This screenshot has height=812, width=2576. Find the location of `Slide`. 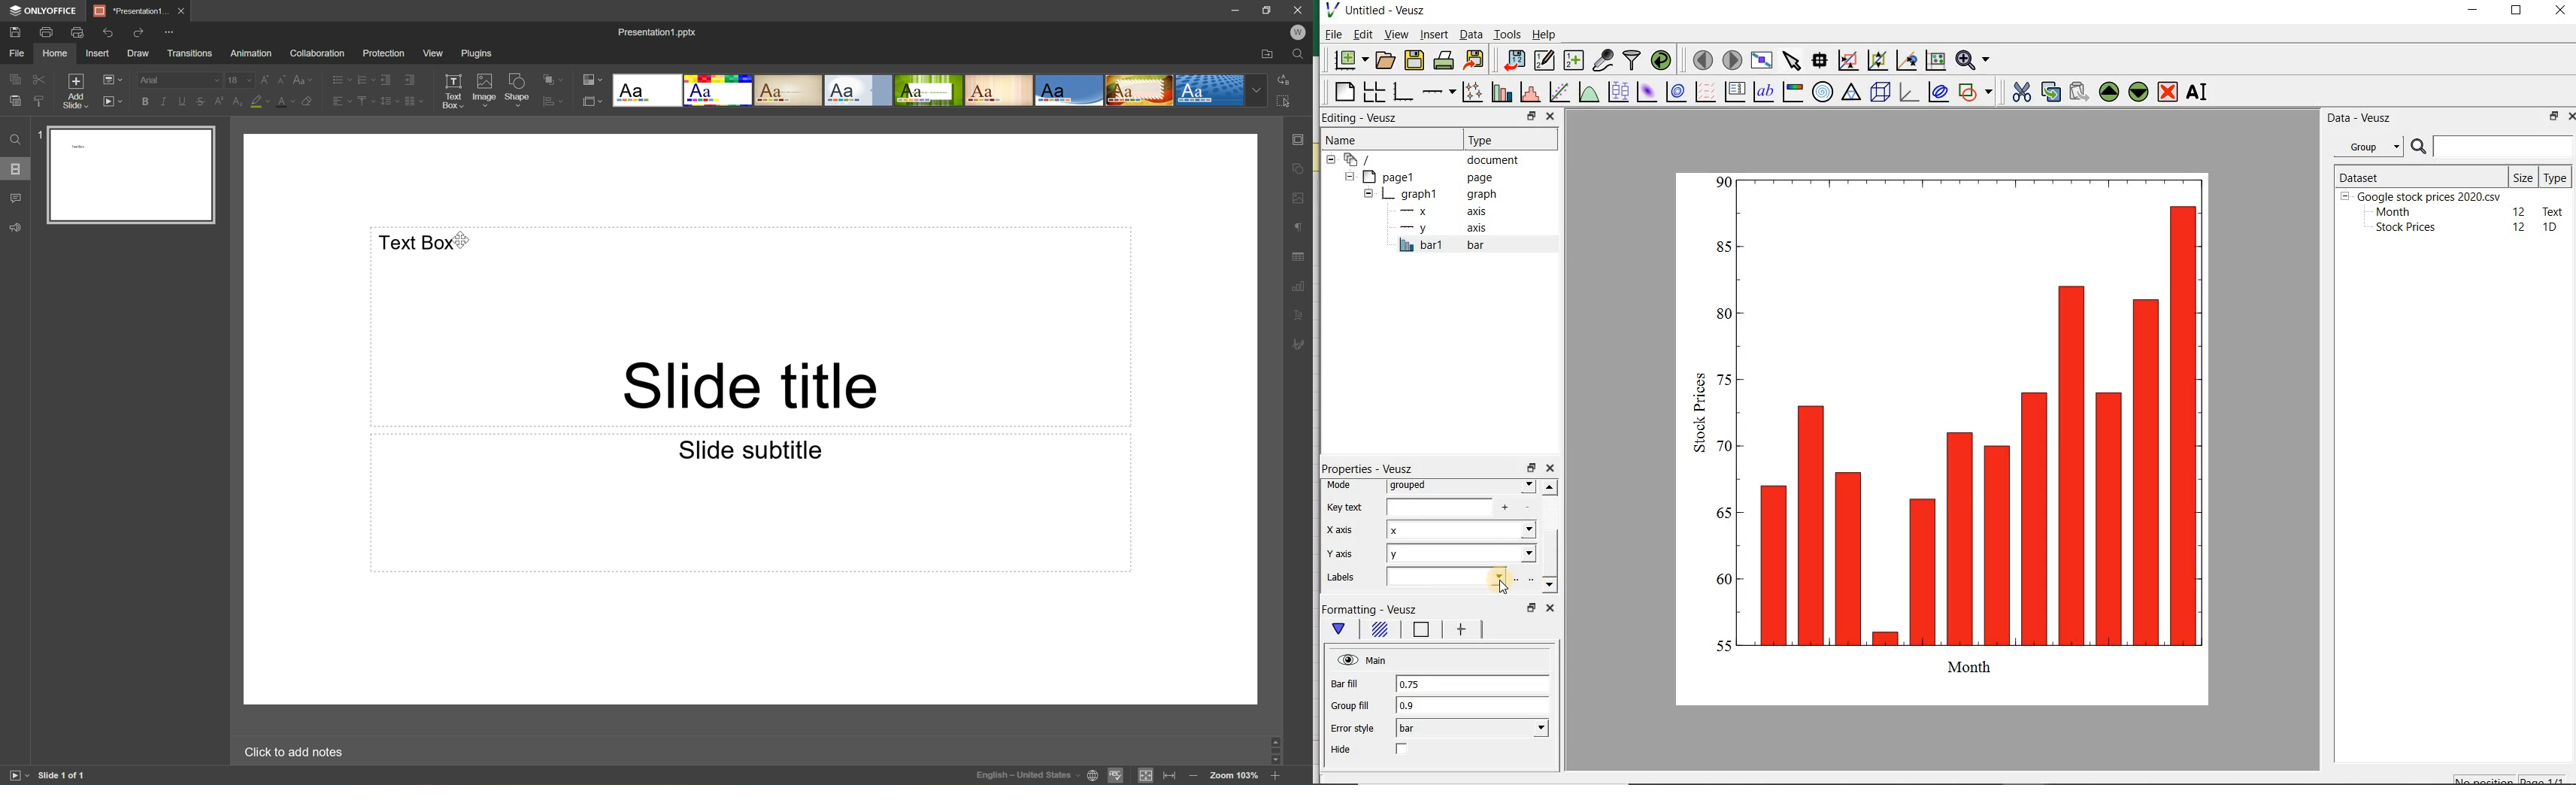

Slide is located at coordinates (134, 175).